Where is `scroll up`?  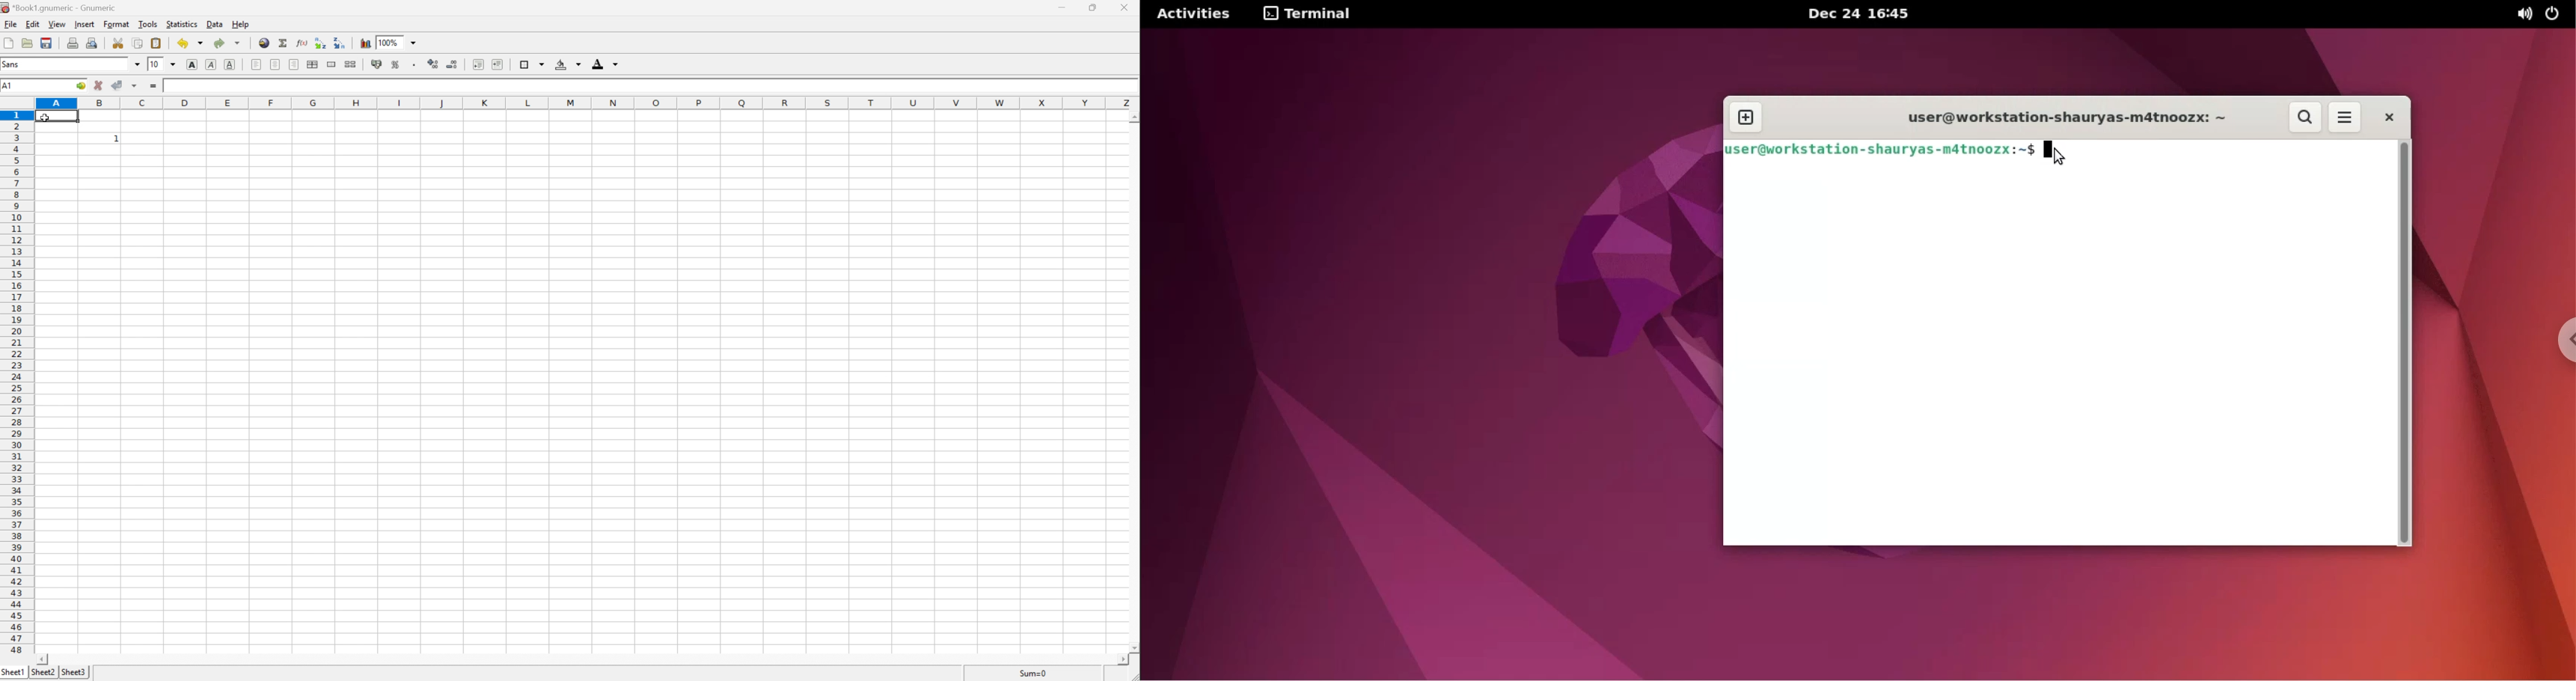
scroll up is located at coordinates (1132, 119).